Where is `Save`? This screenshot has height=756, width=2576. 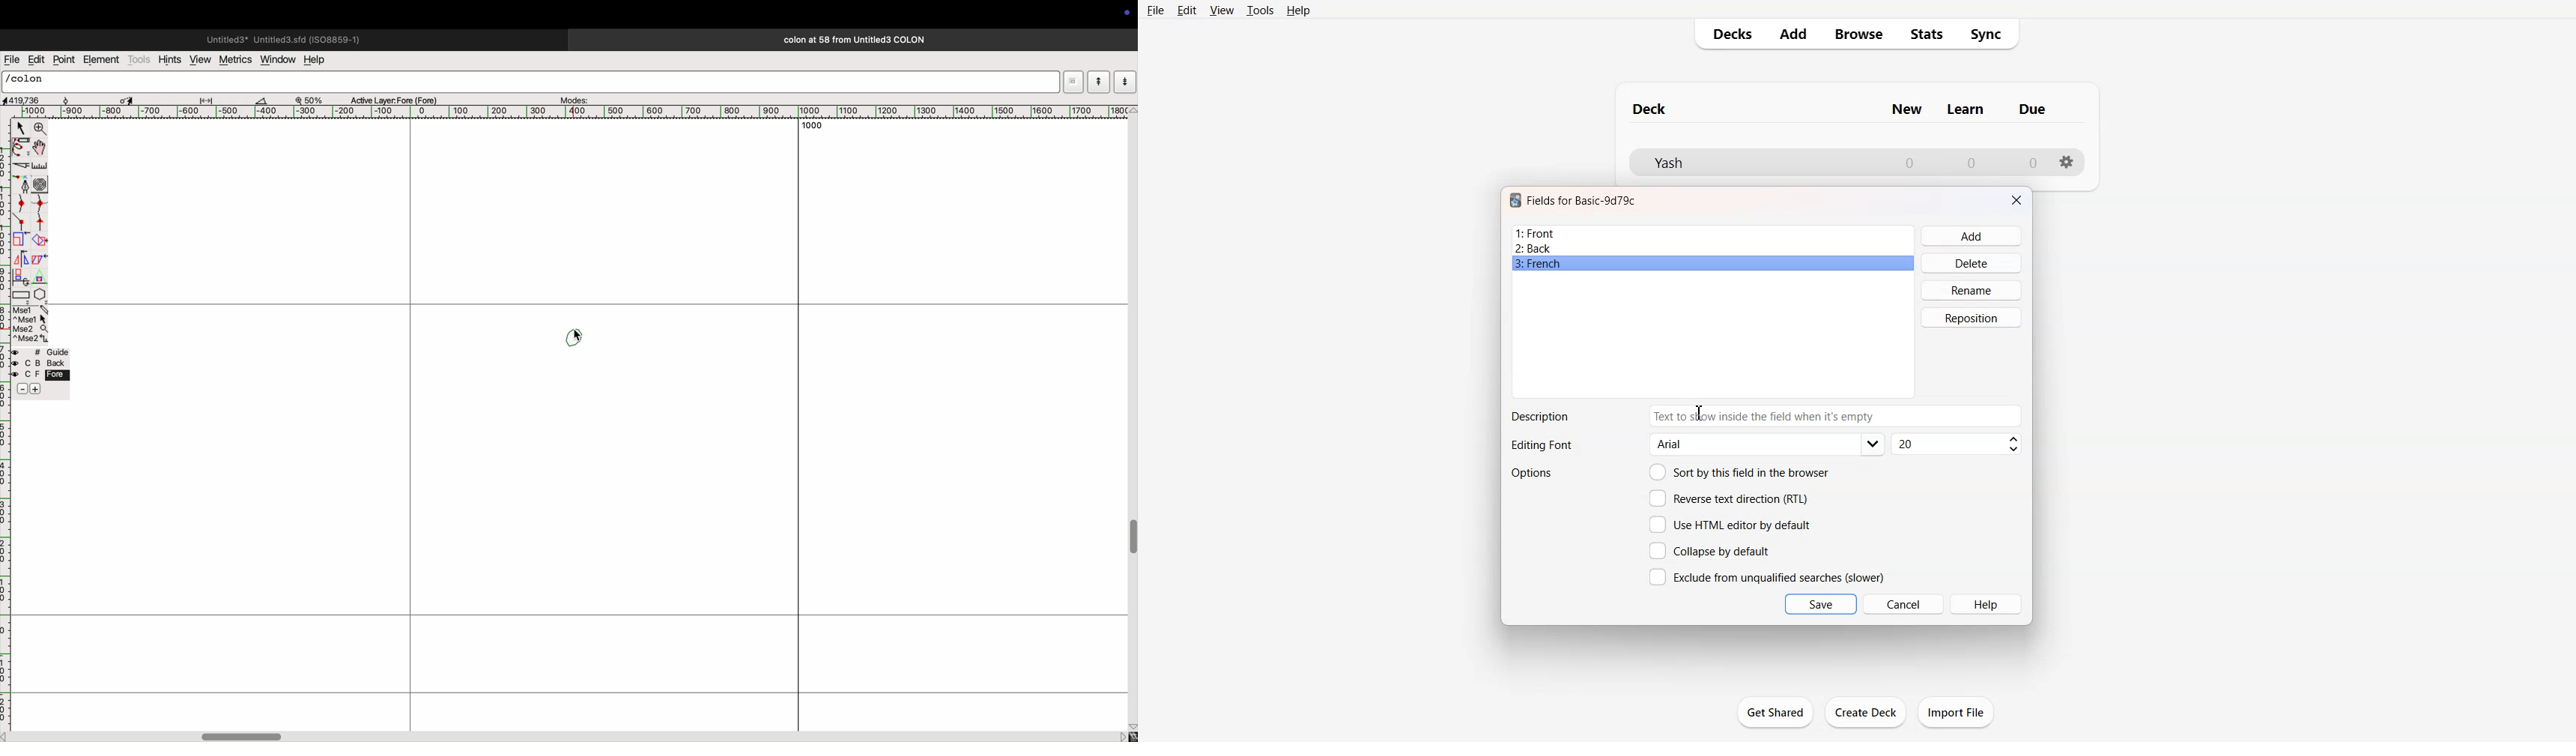
Save is located at coordinates (1821, 604).